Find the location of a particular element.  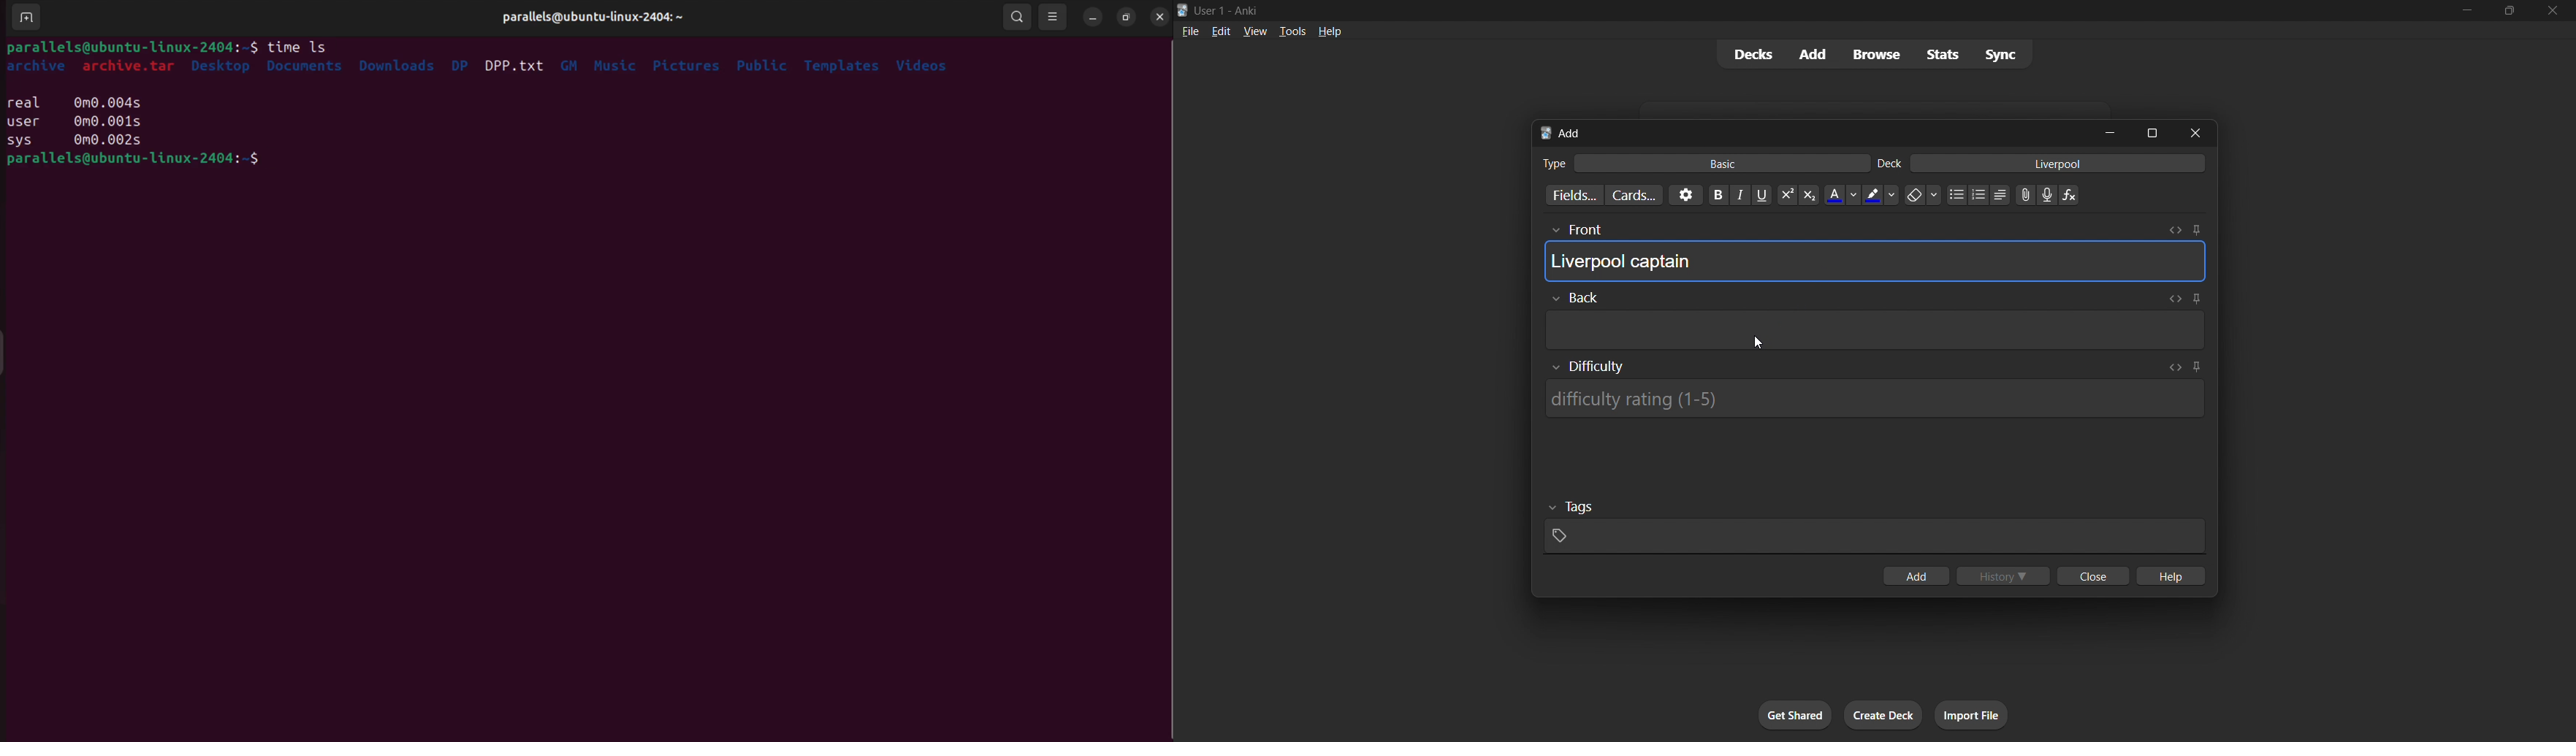

Cursor is located at coordinates (1759, 343).